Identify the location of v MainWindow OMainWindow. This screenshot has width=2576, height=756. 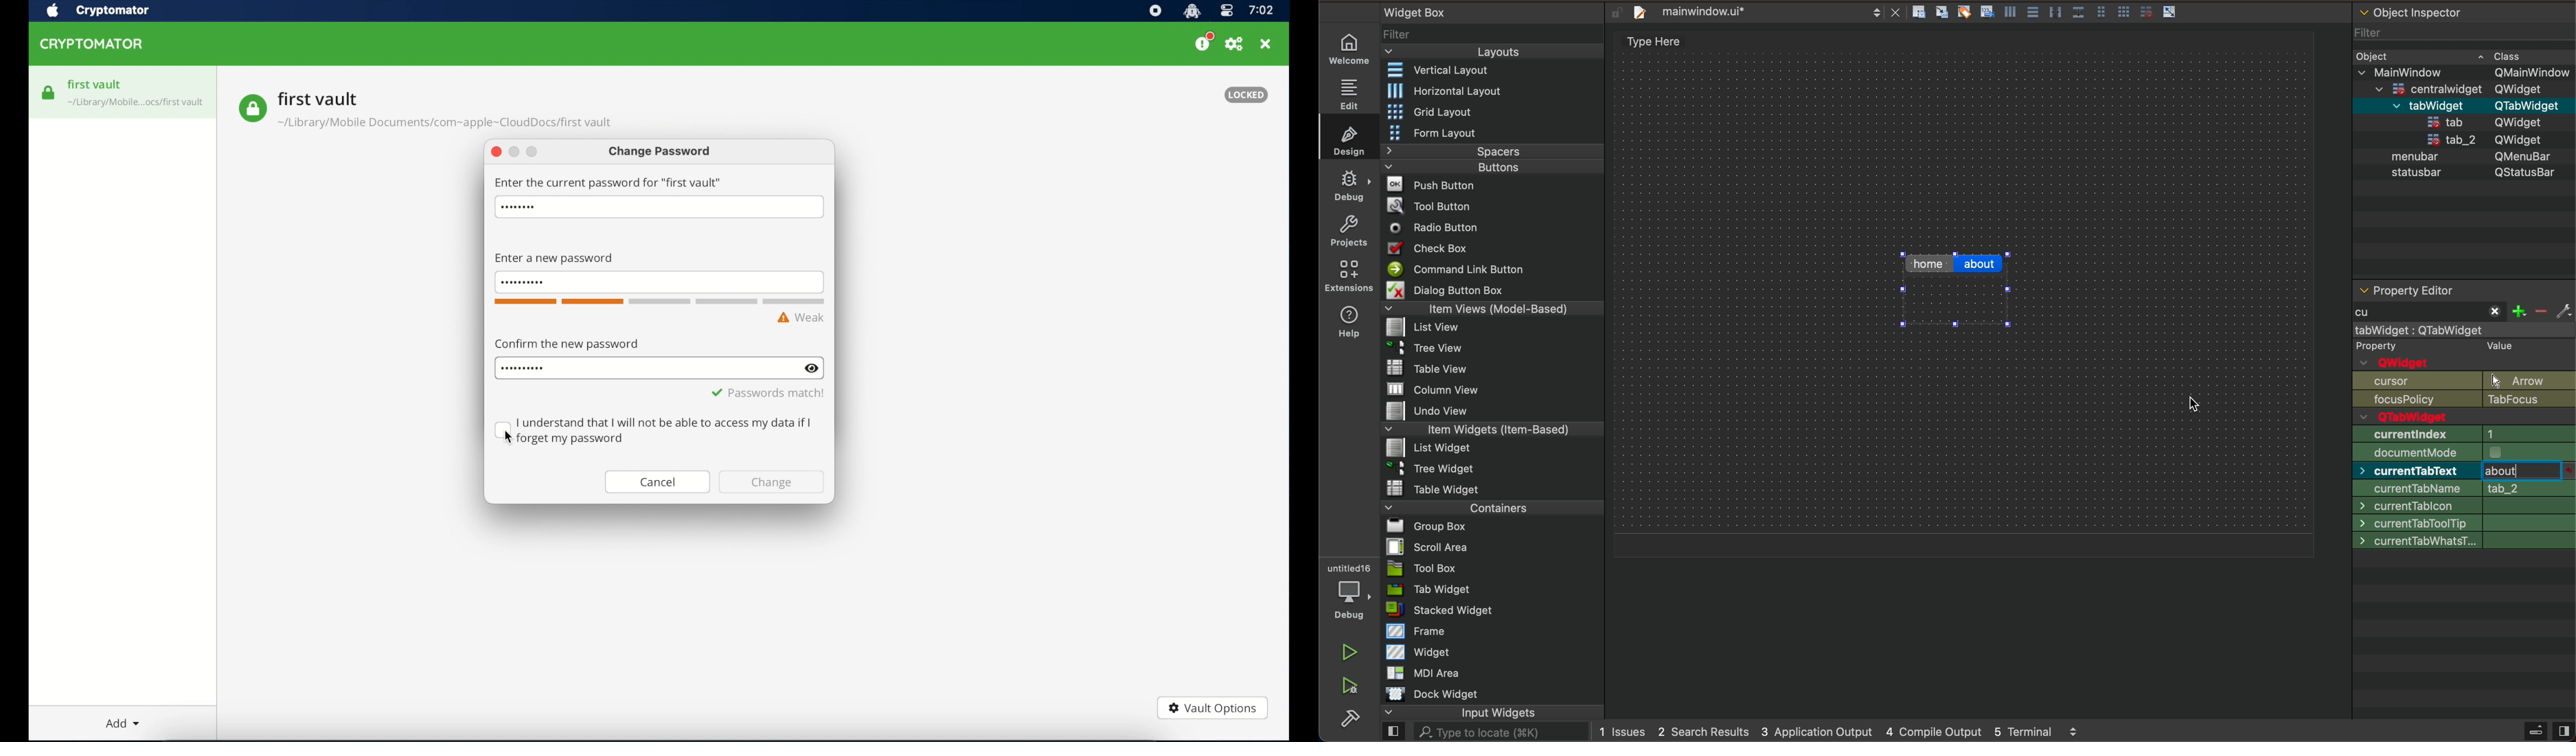
(2465, 71).